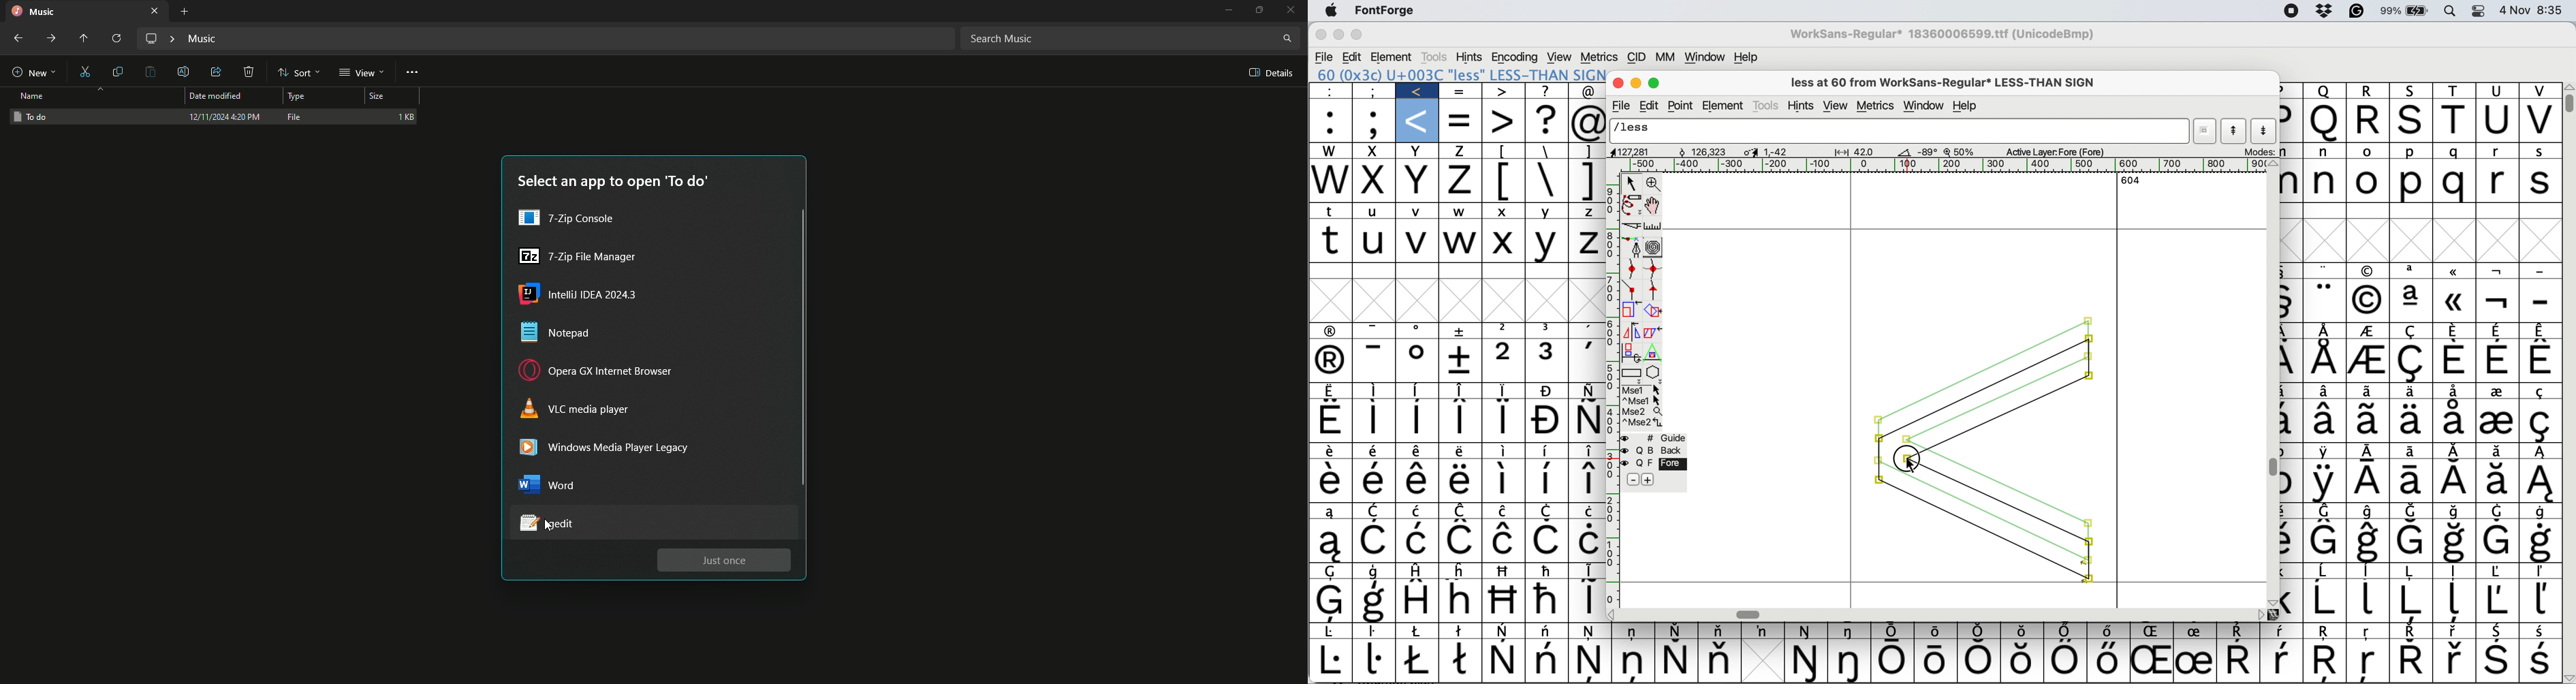 The height and width of the screenshot is (700, 2576). What do you see at coordinates (1657, 290) in the screenshot?
I see `tangent point` at bounding box center [1657, 290].